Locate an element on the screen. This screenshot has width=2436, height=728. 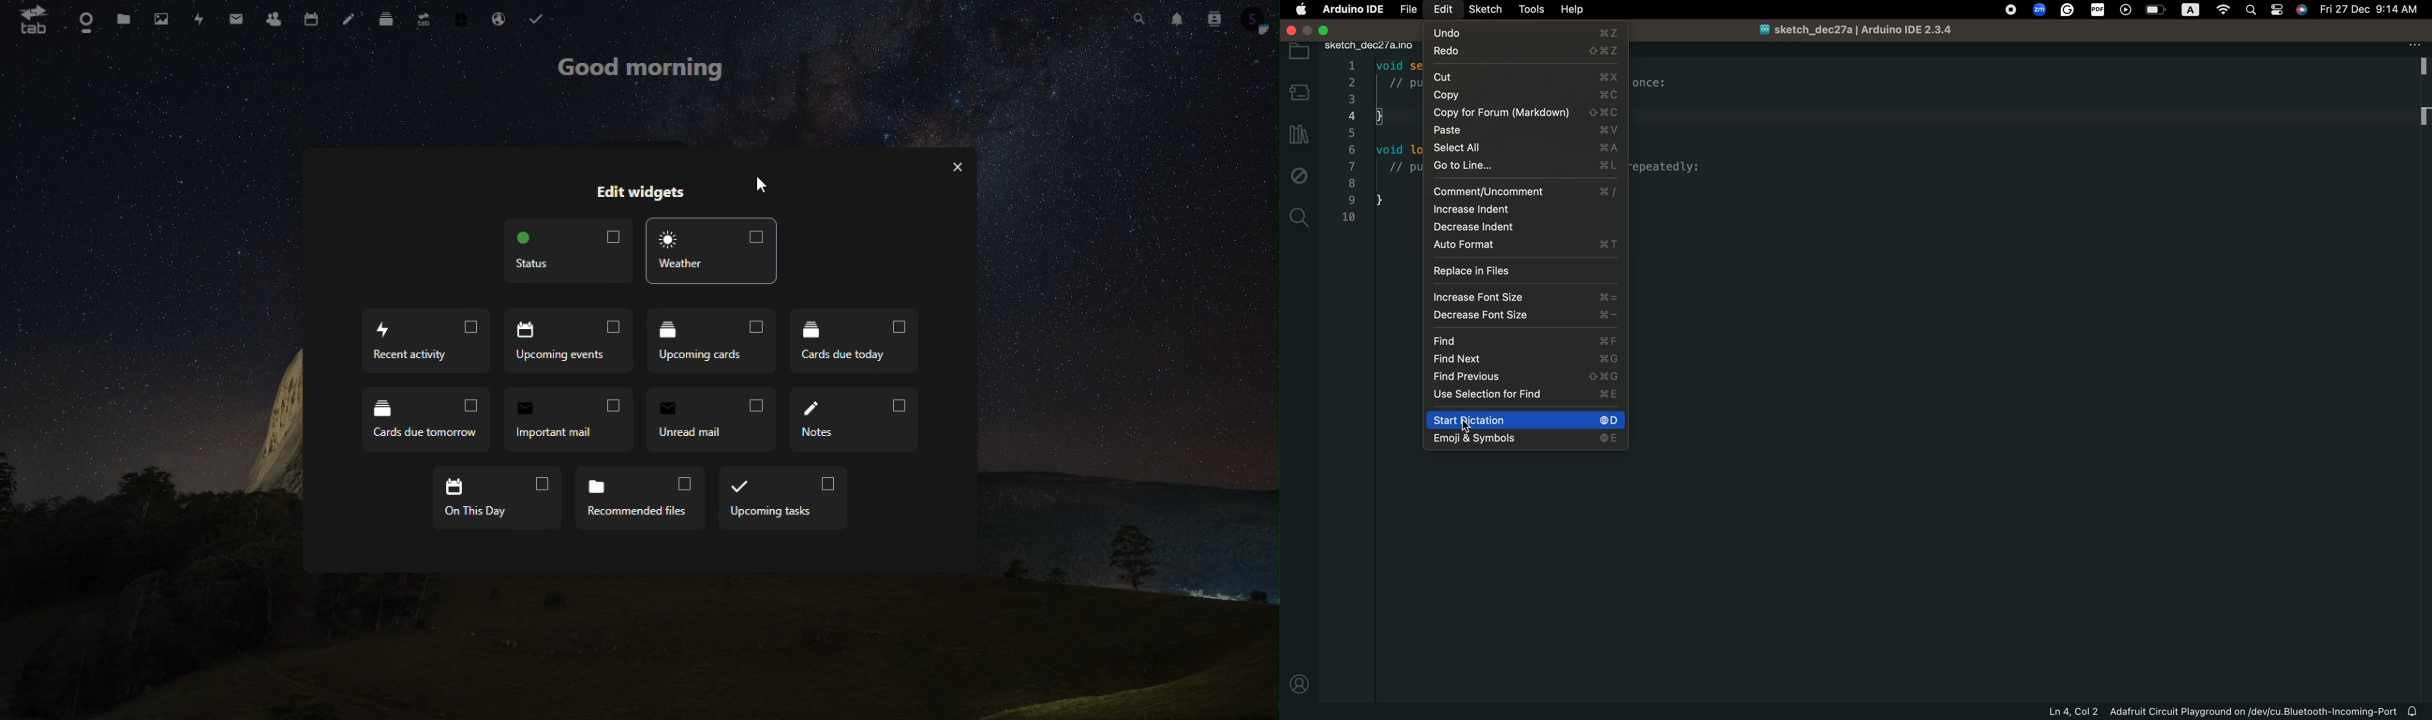
important mail is located at coordinates (569, 419).